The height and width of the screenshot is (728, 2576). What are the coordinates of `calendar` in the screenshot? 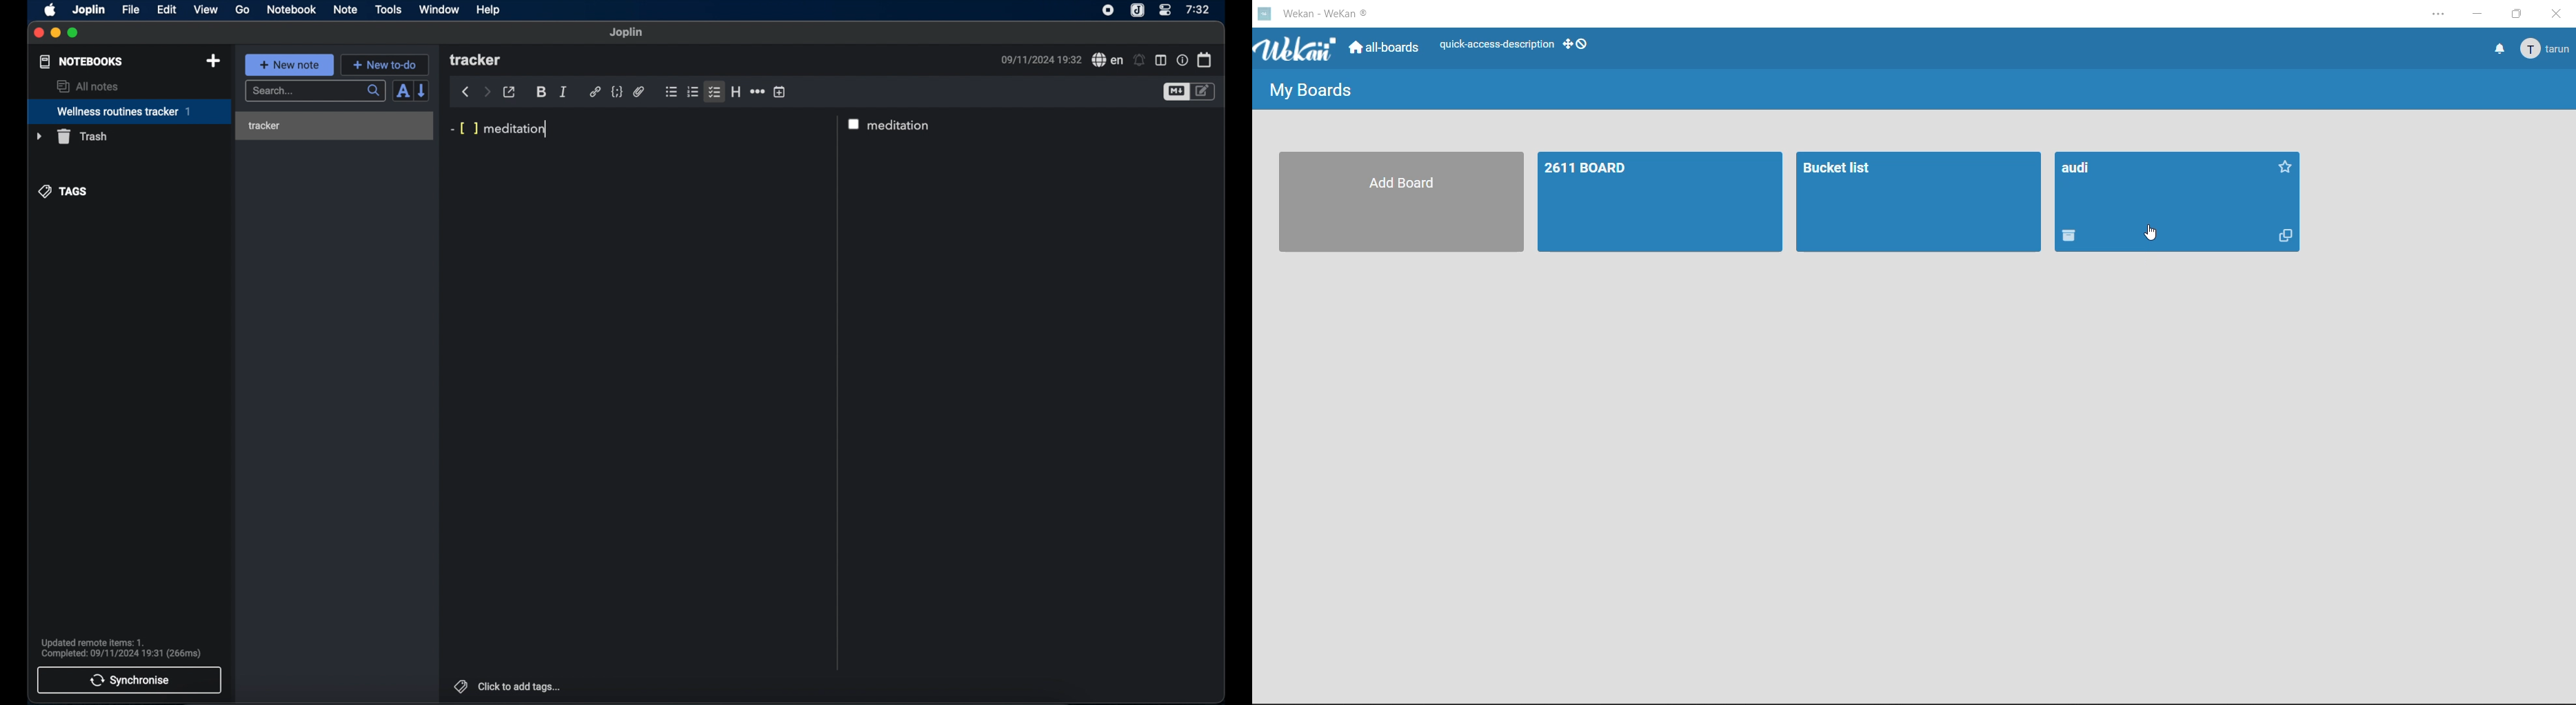 It's located at (1205, 59).